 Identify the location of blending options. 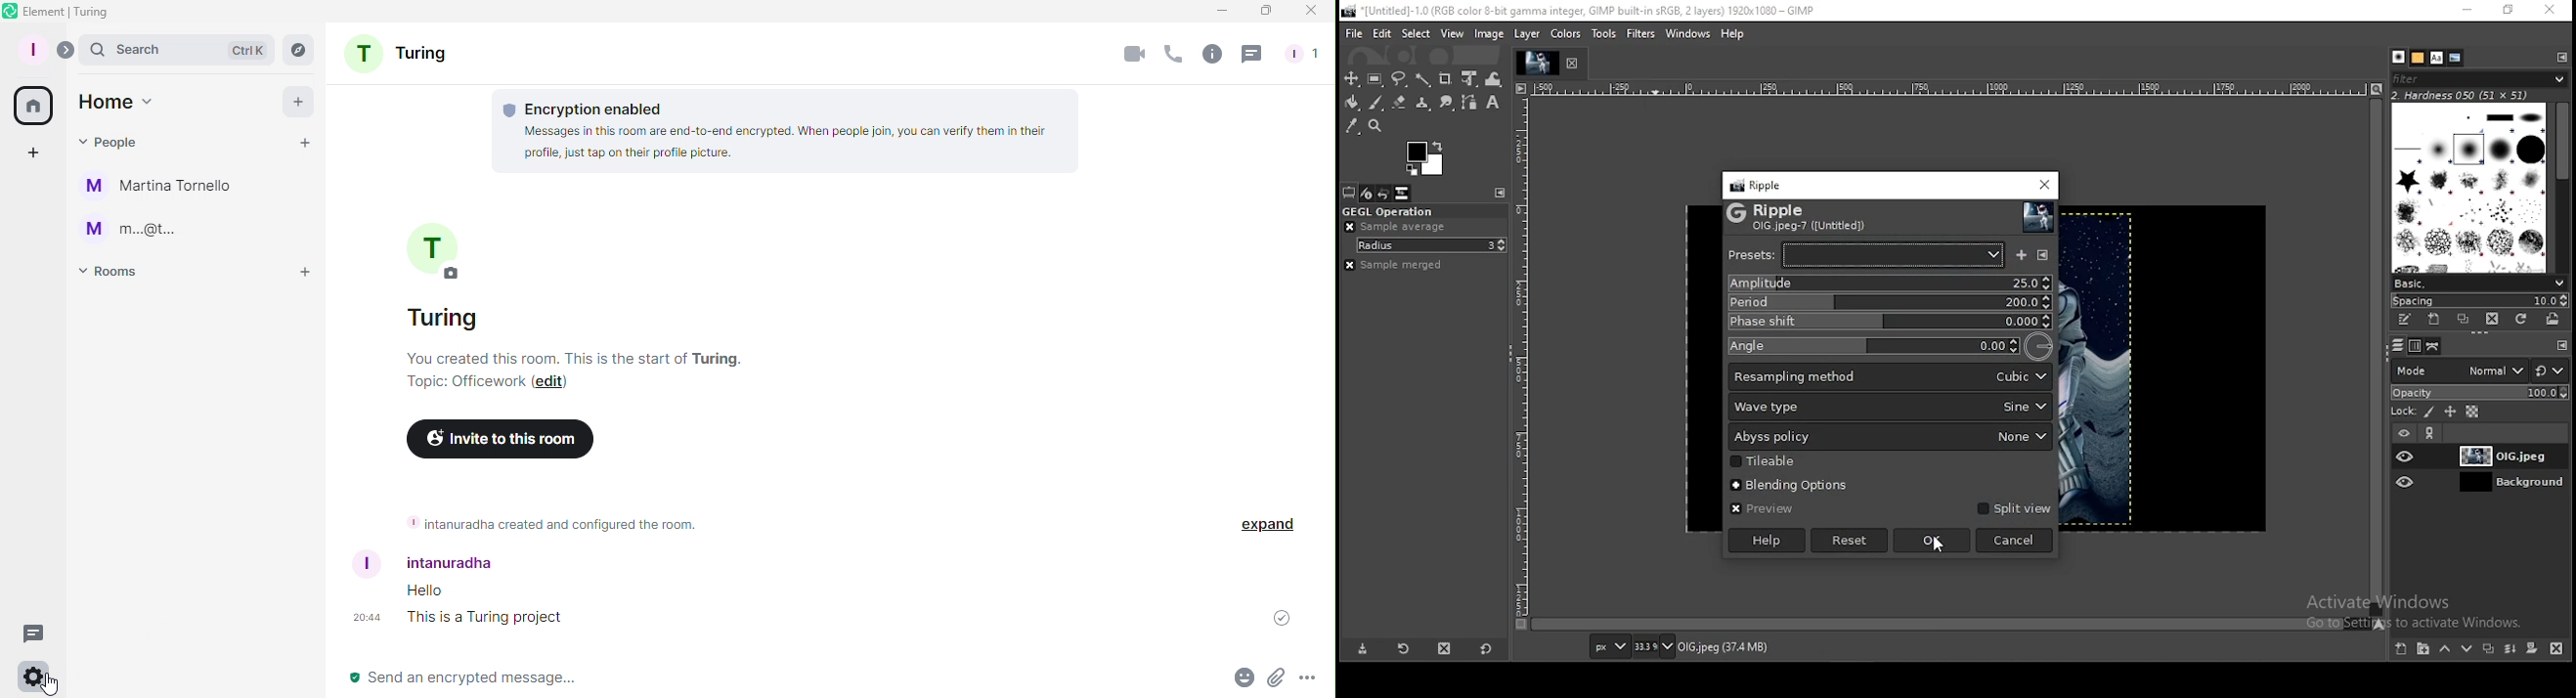
(1783, 486).